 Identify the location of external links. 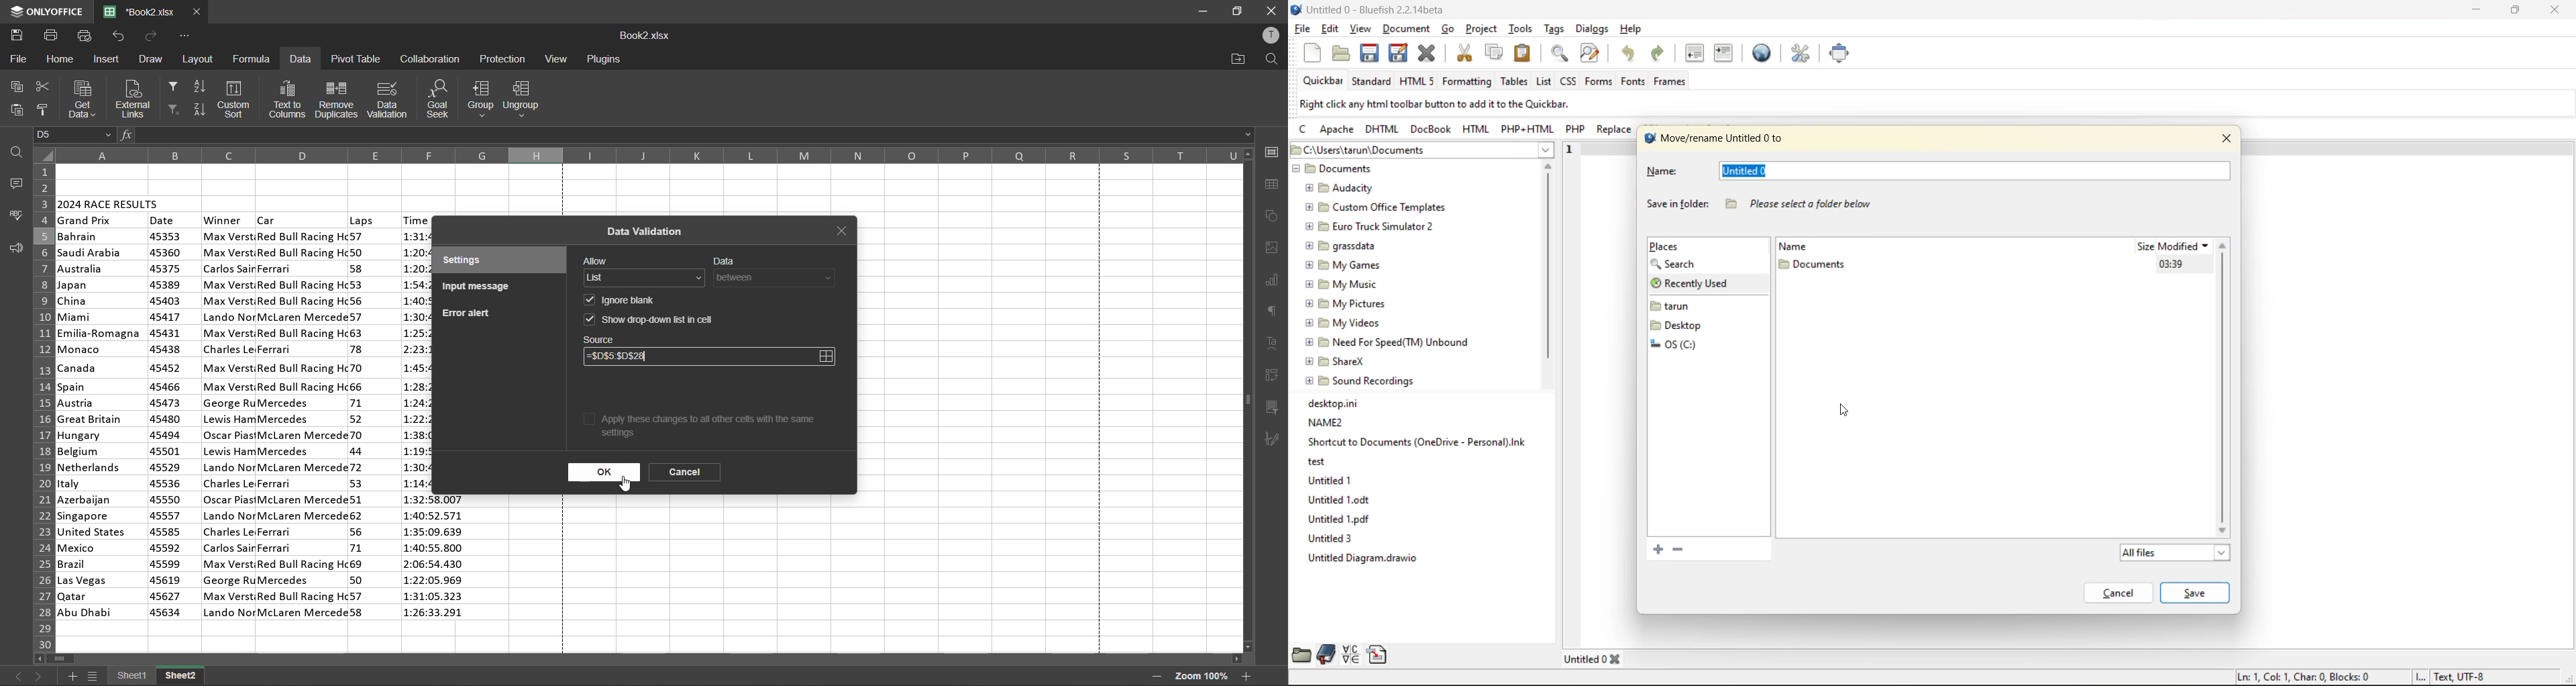
(136, 98).